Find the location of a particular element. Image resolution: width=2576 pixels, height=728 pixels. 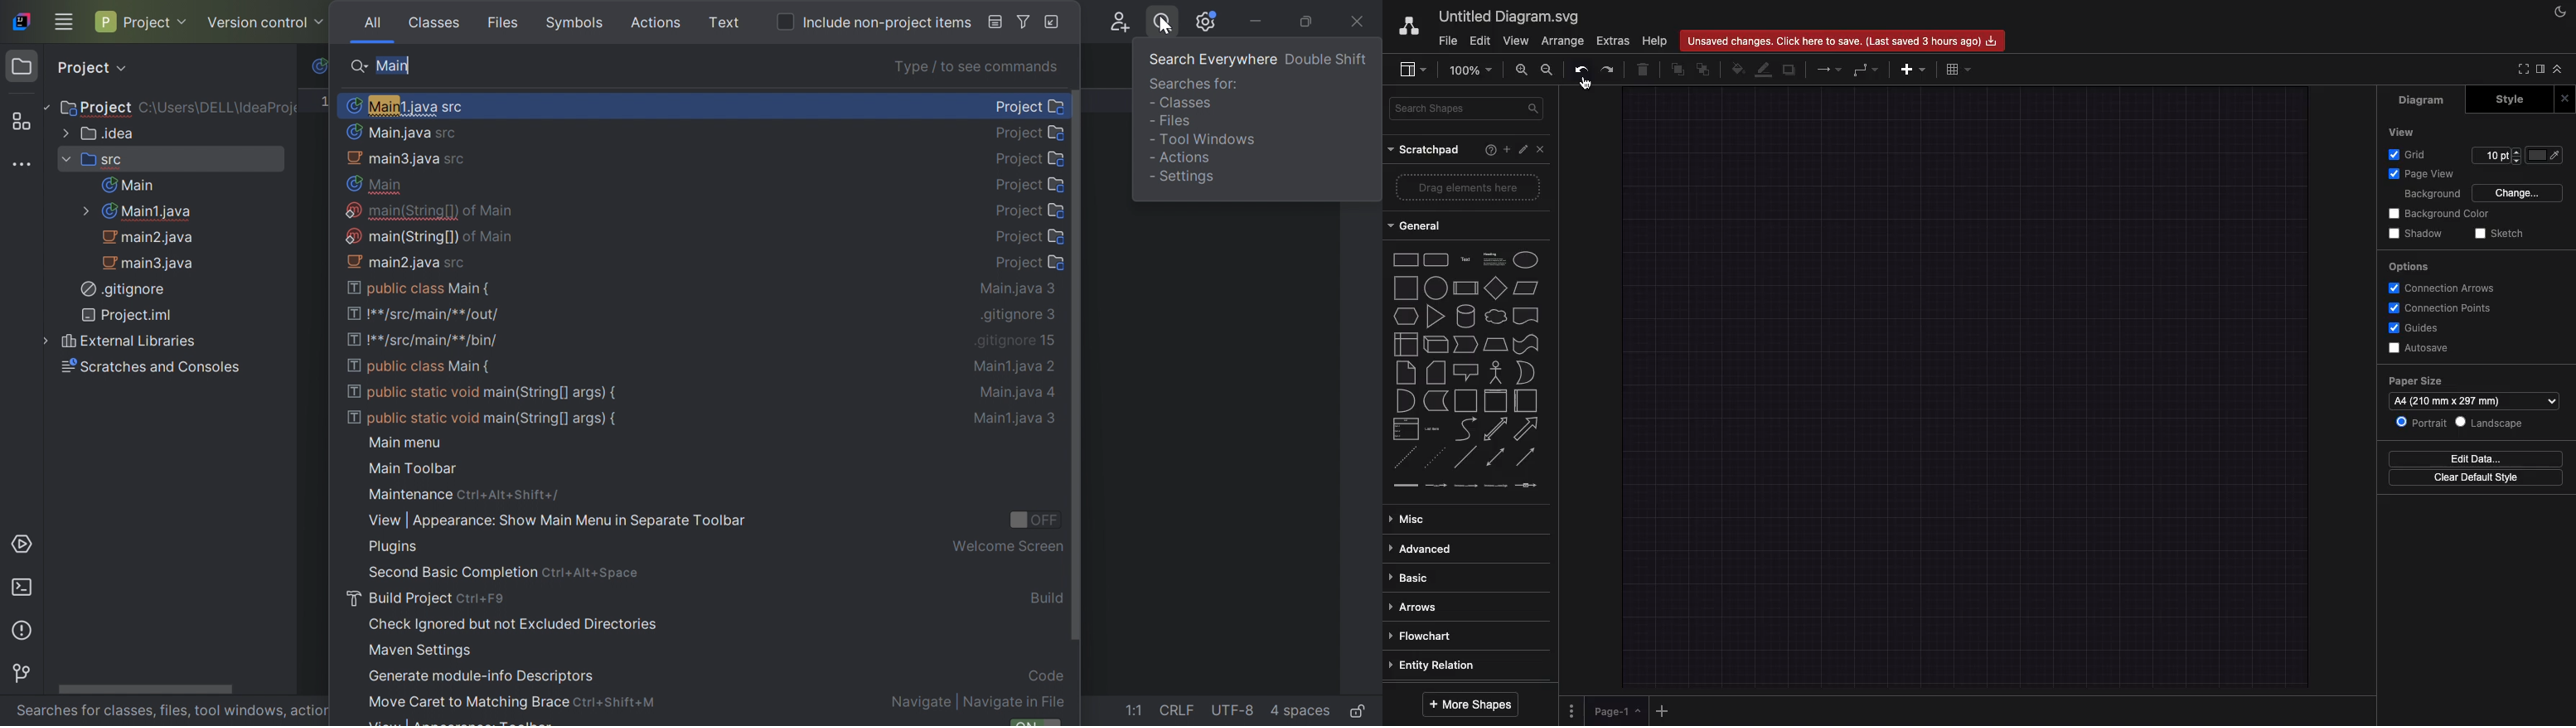

UTF-8 is located at coordinates (1235, 713).